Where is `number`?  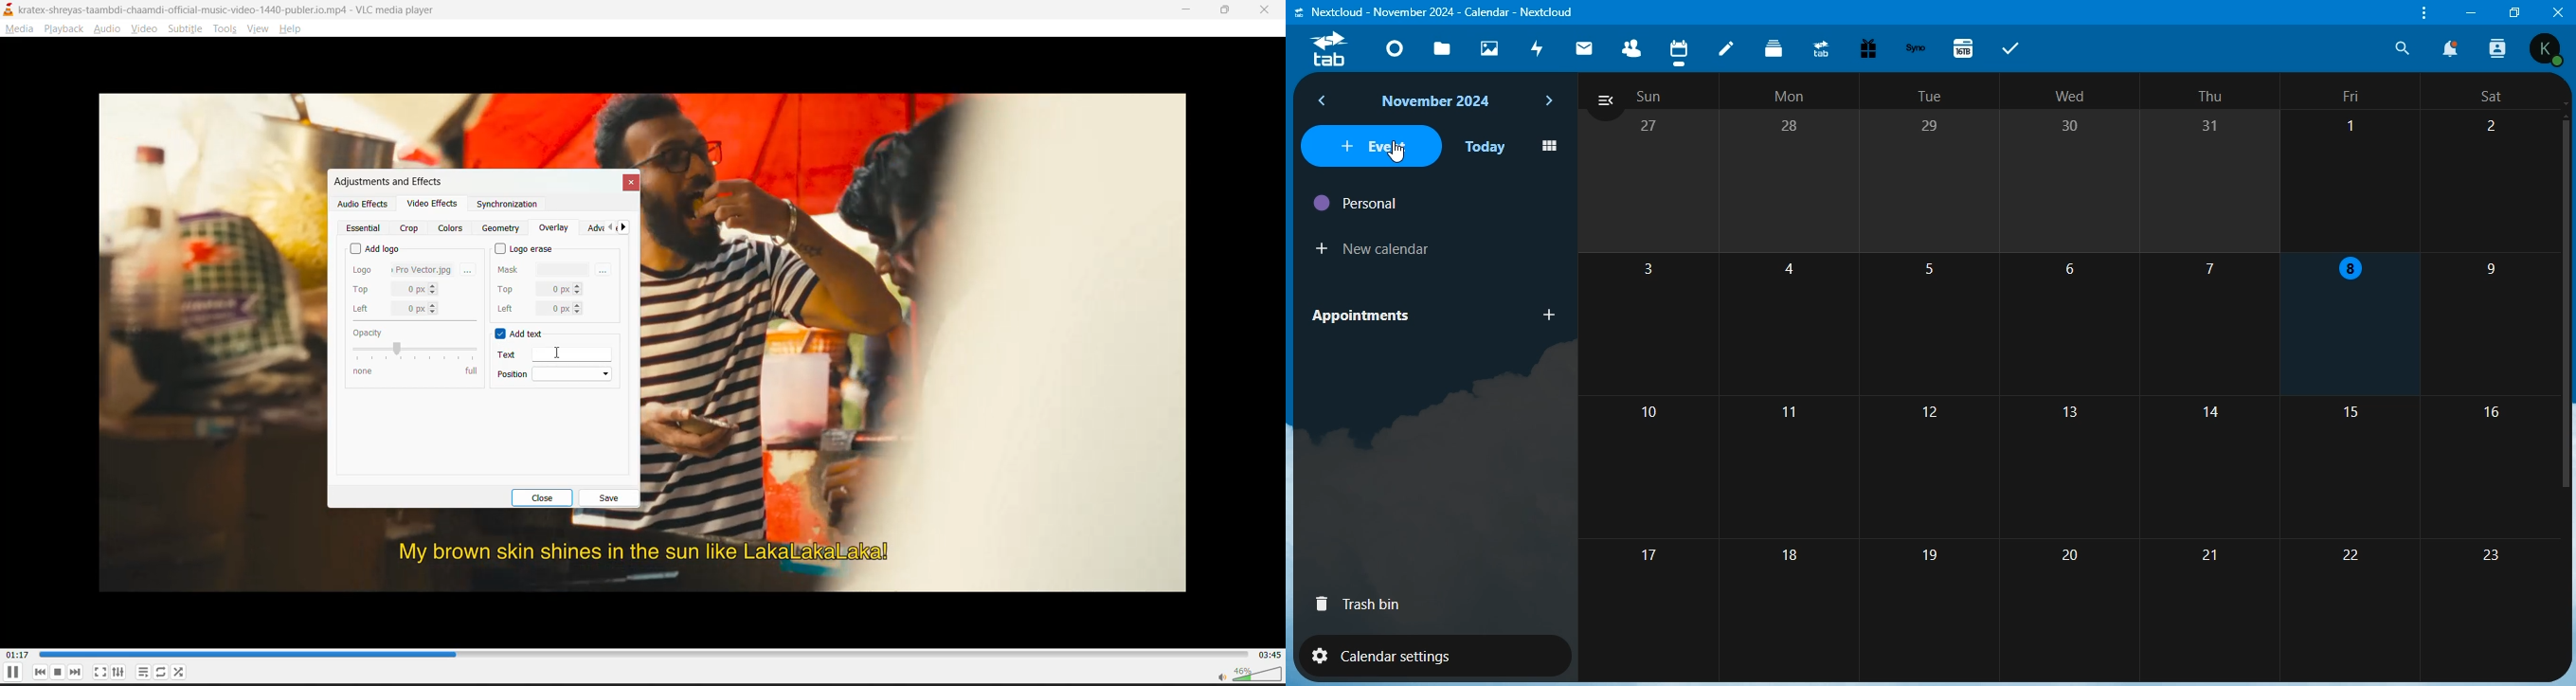
number is located at coordinates (2081, 397).